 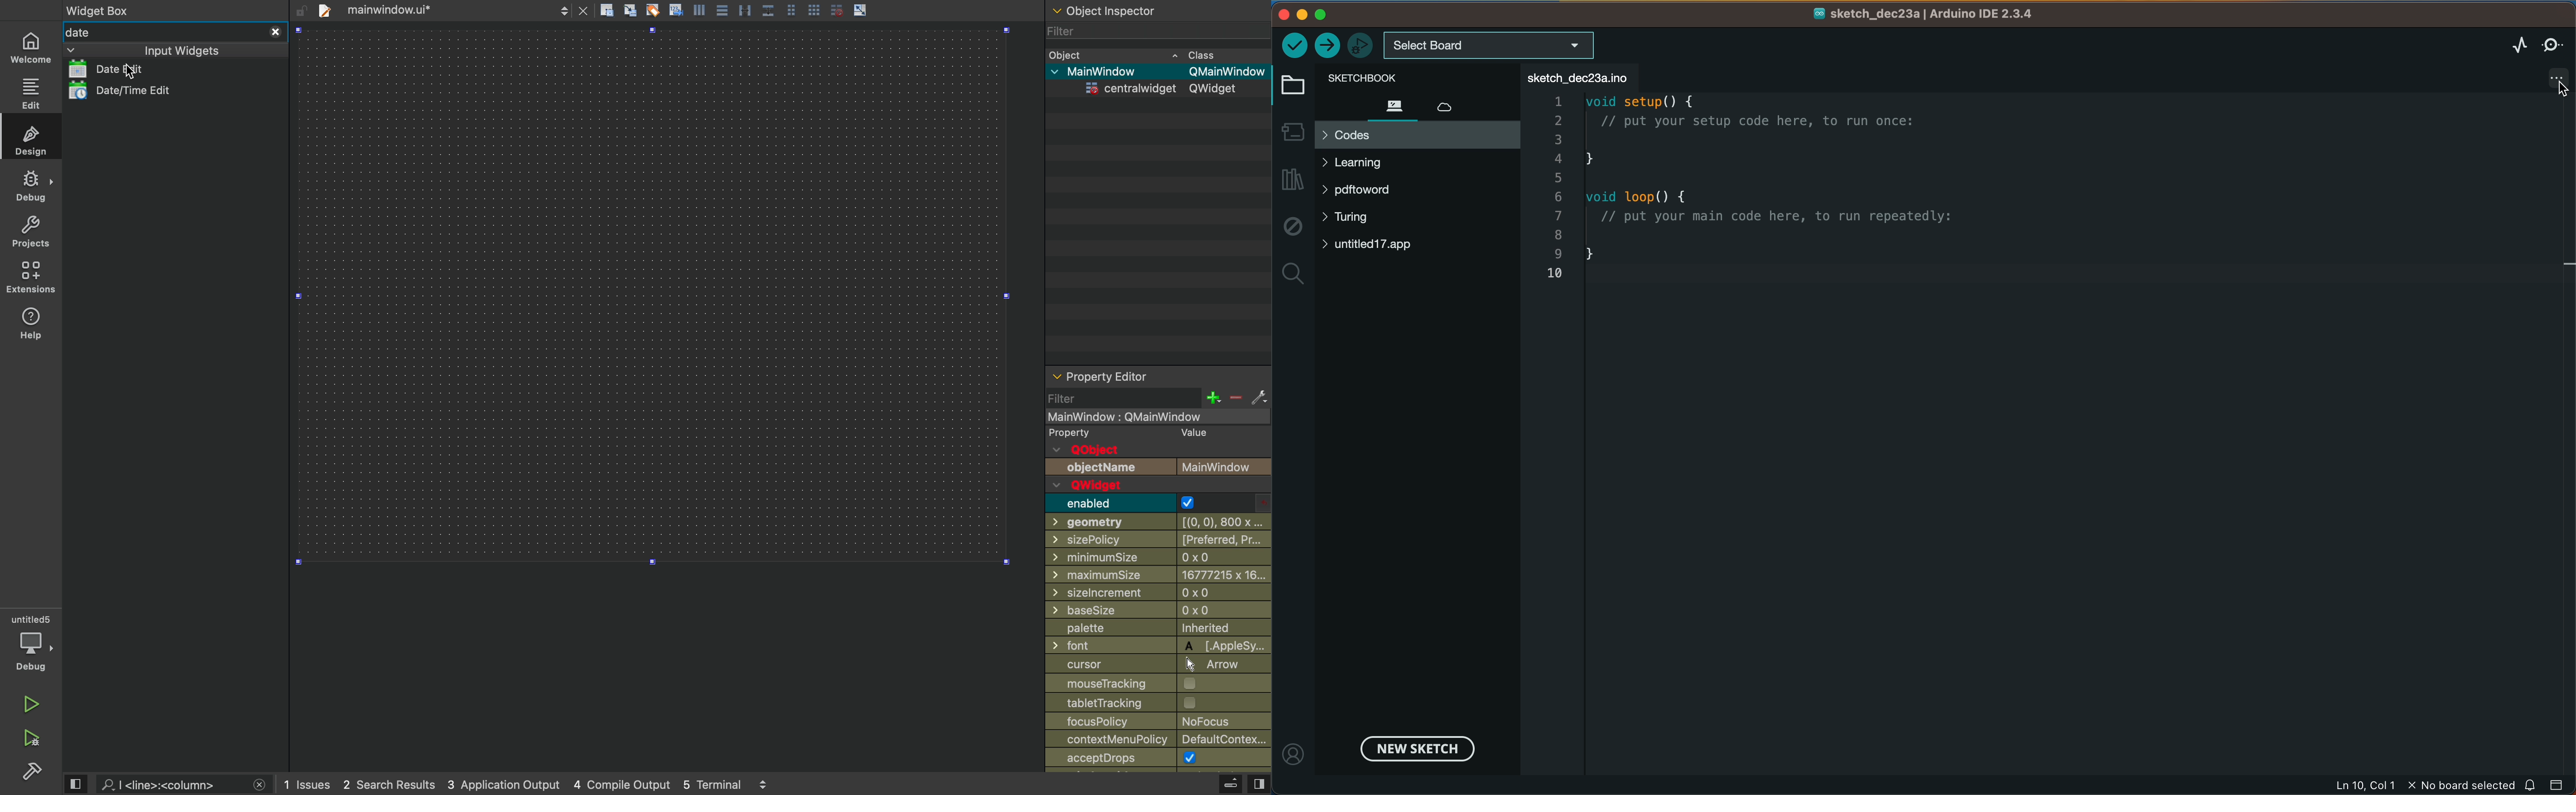 I want to click on filter, so click(x=1071, y=30).